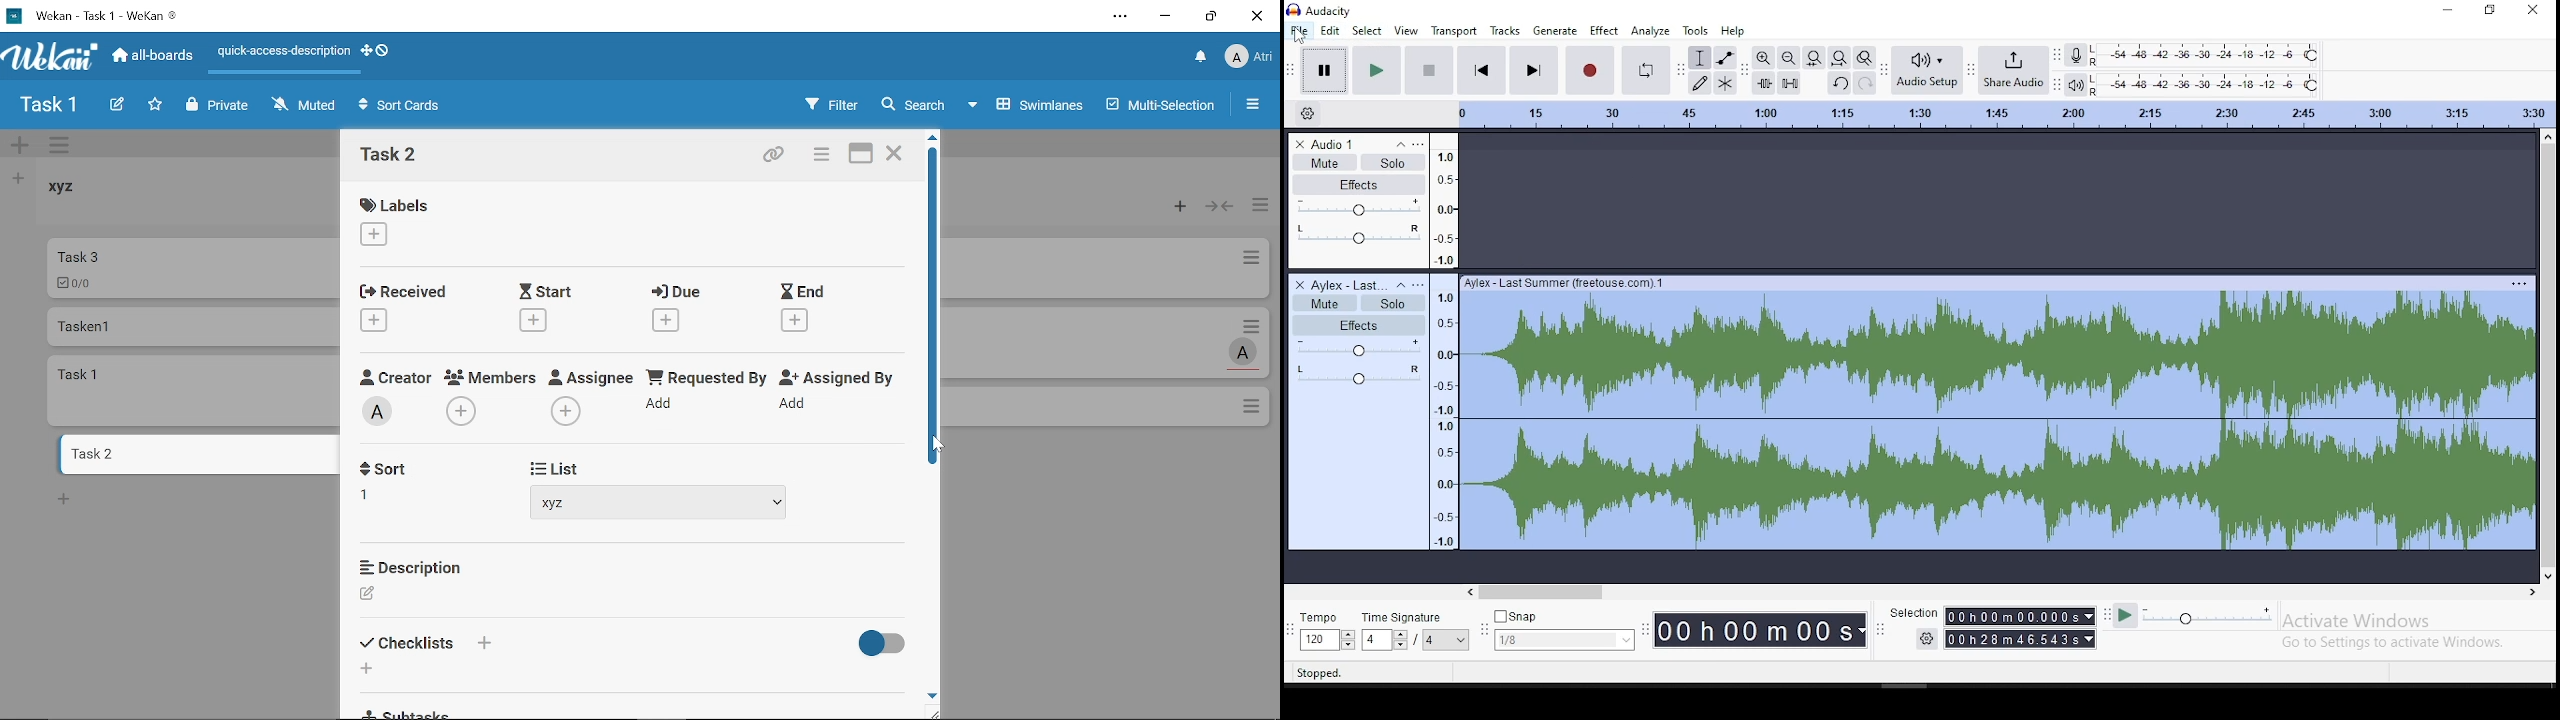  Describe the element at coordinates (51, 56) in the screenshot. I see `App logo` at that location.